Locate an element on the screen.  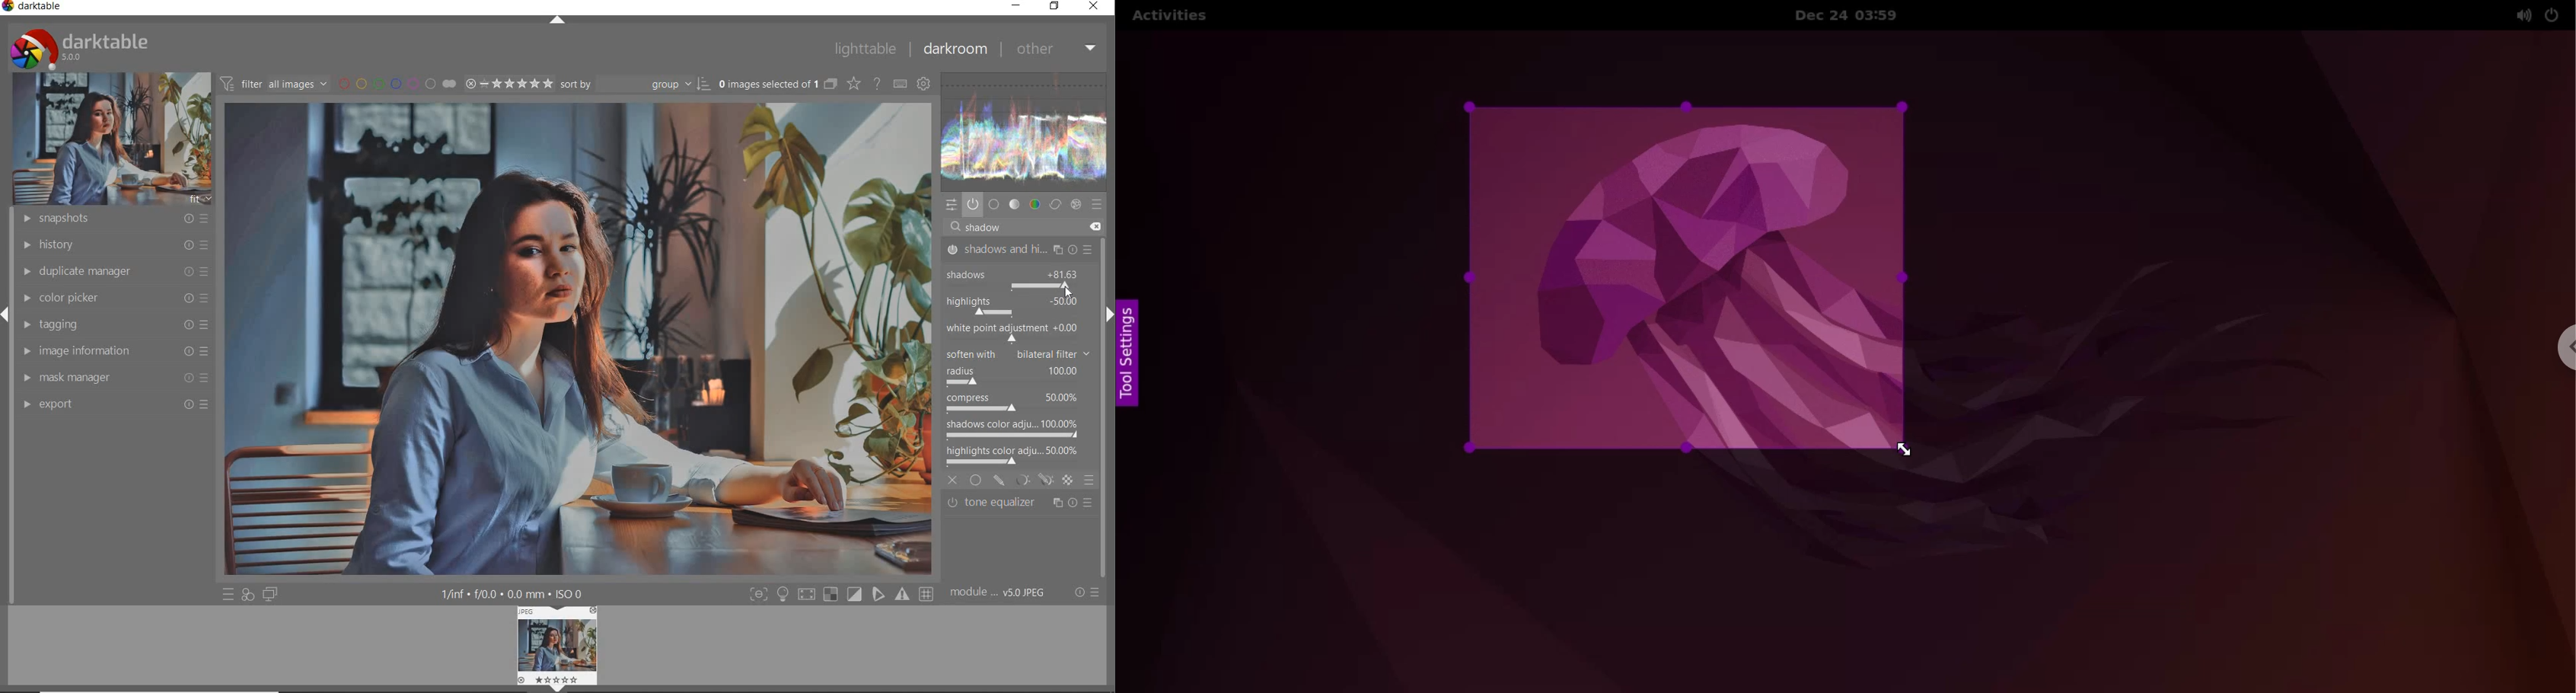
change type of overlays is located at coordinates (855, 83).